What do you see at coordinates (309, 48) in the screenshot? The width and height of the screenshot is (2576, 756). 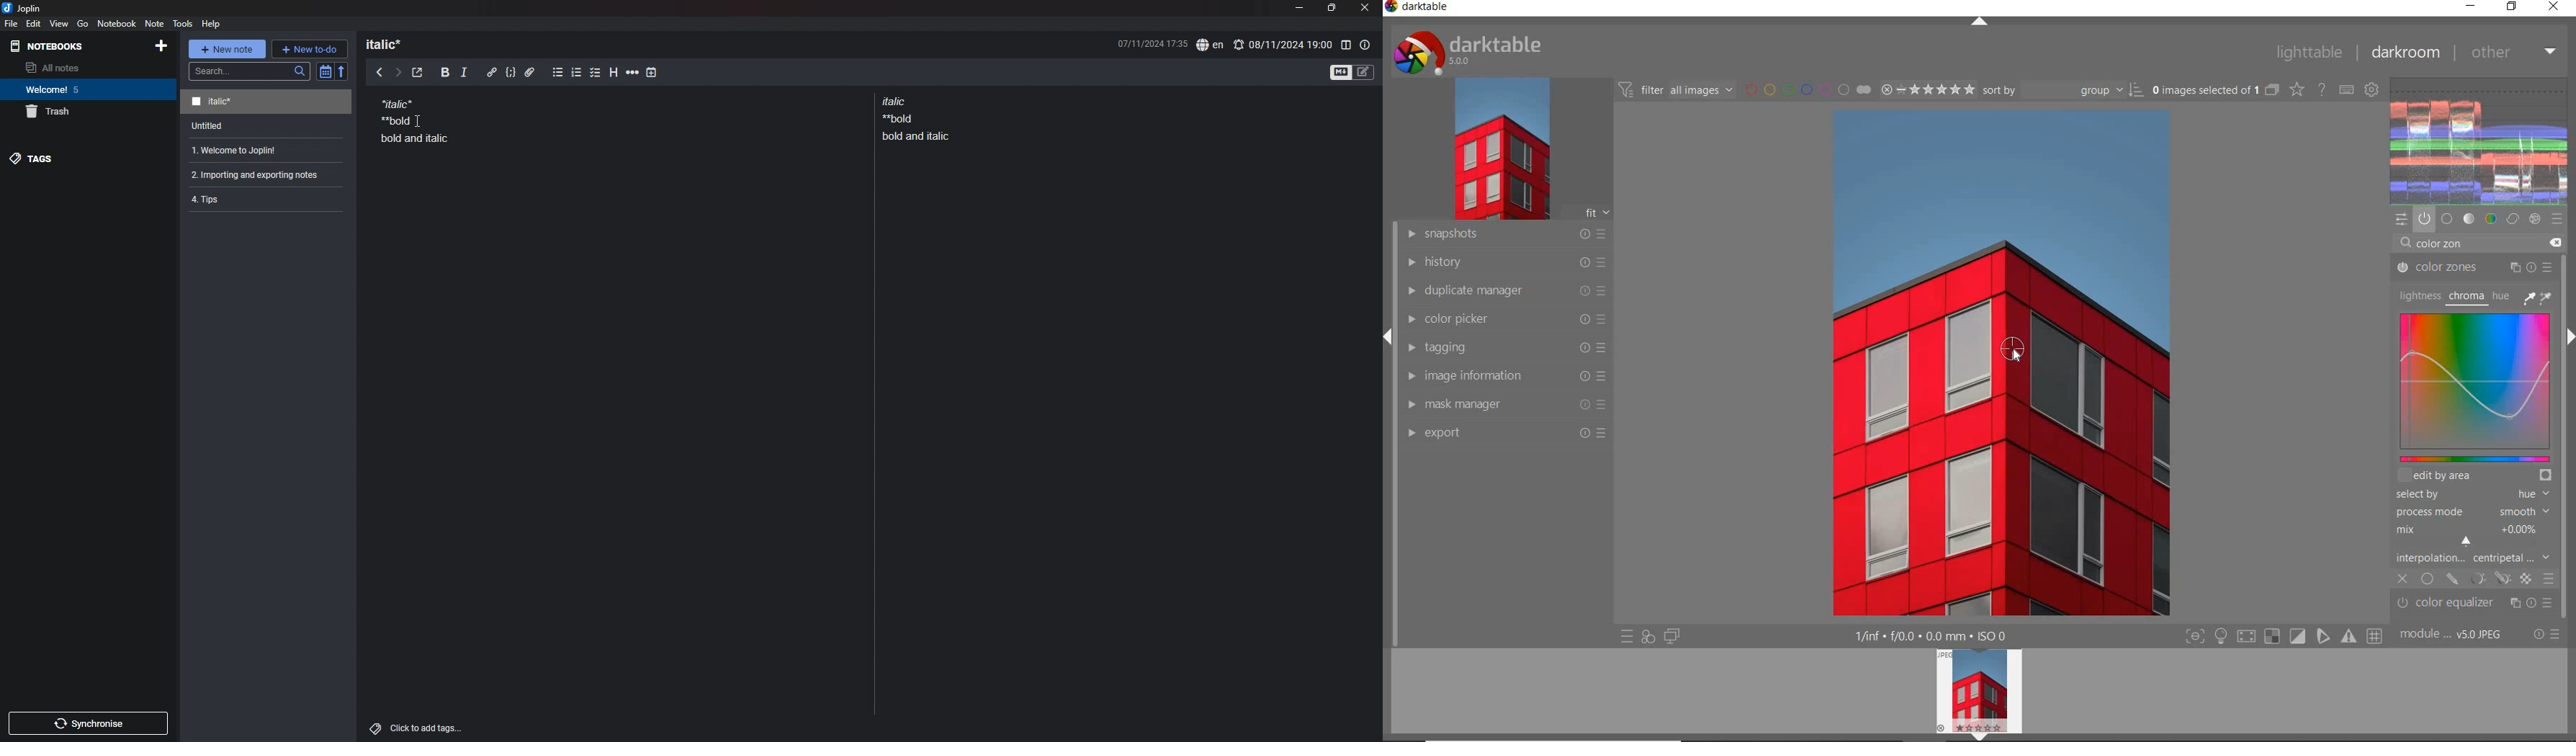 I see `new todo` at bounding box center [309, 48].